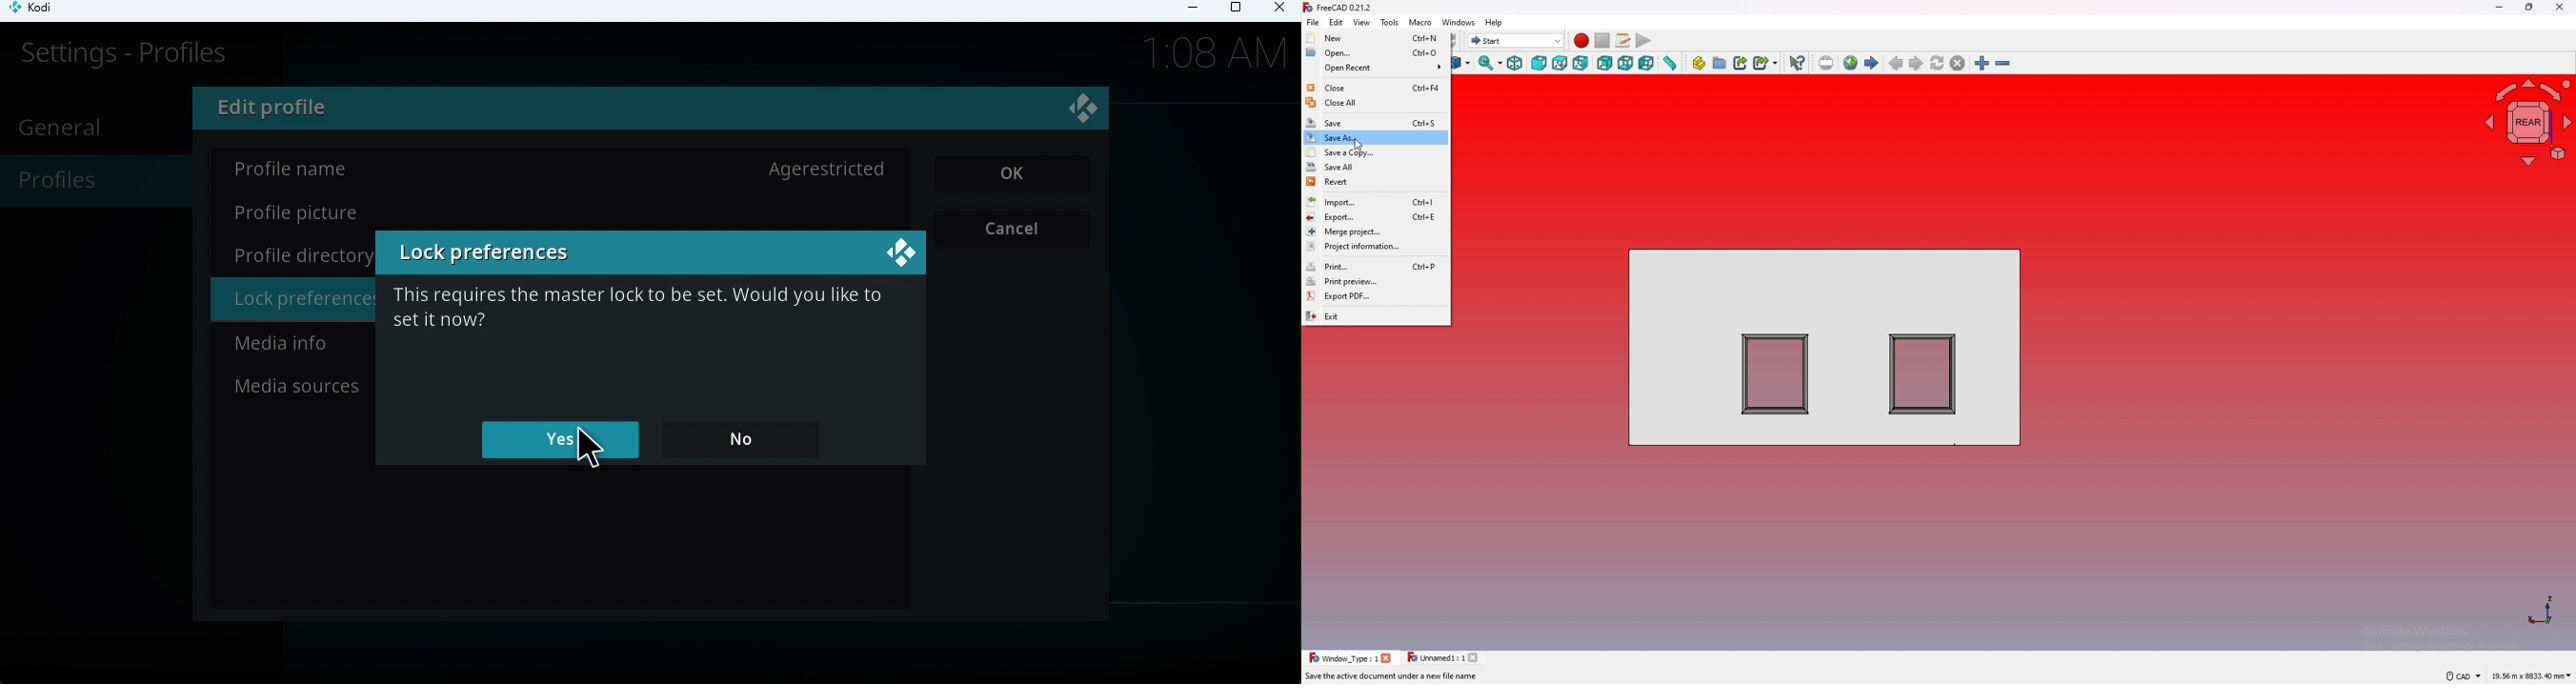 The image size is (2576, 700). What do you see at coordinates (1375, 102) in the screenshot?
I see `close all` at bounding box center [1375, 102].